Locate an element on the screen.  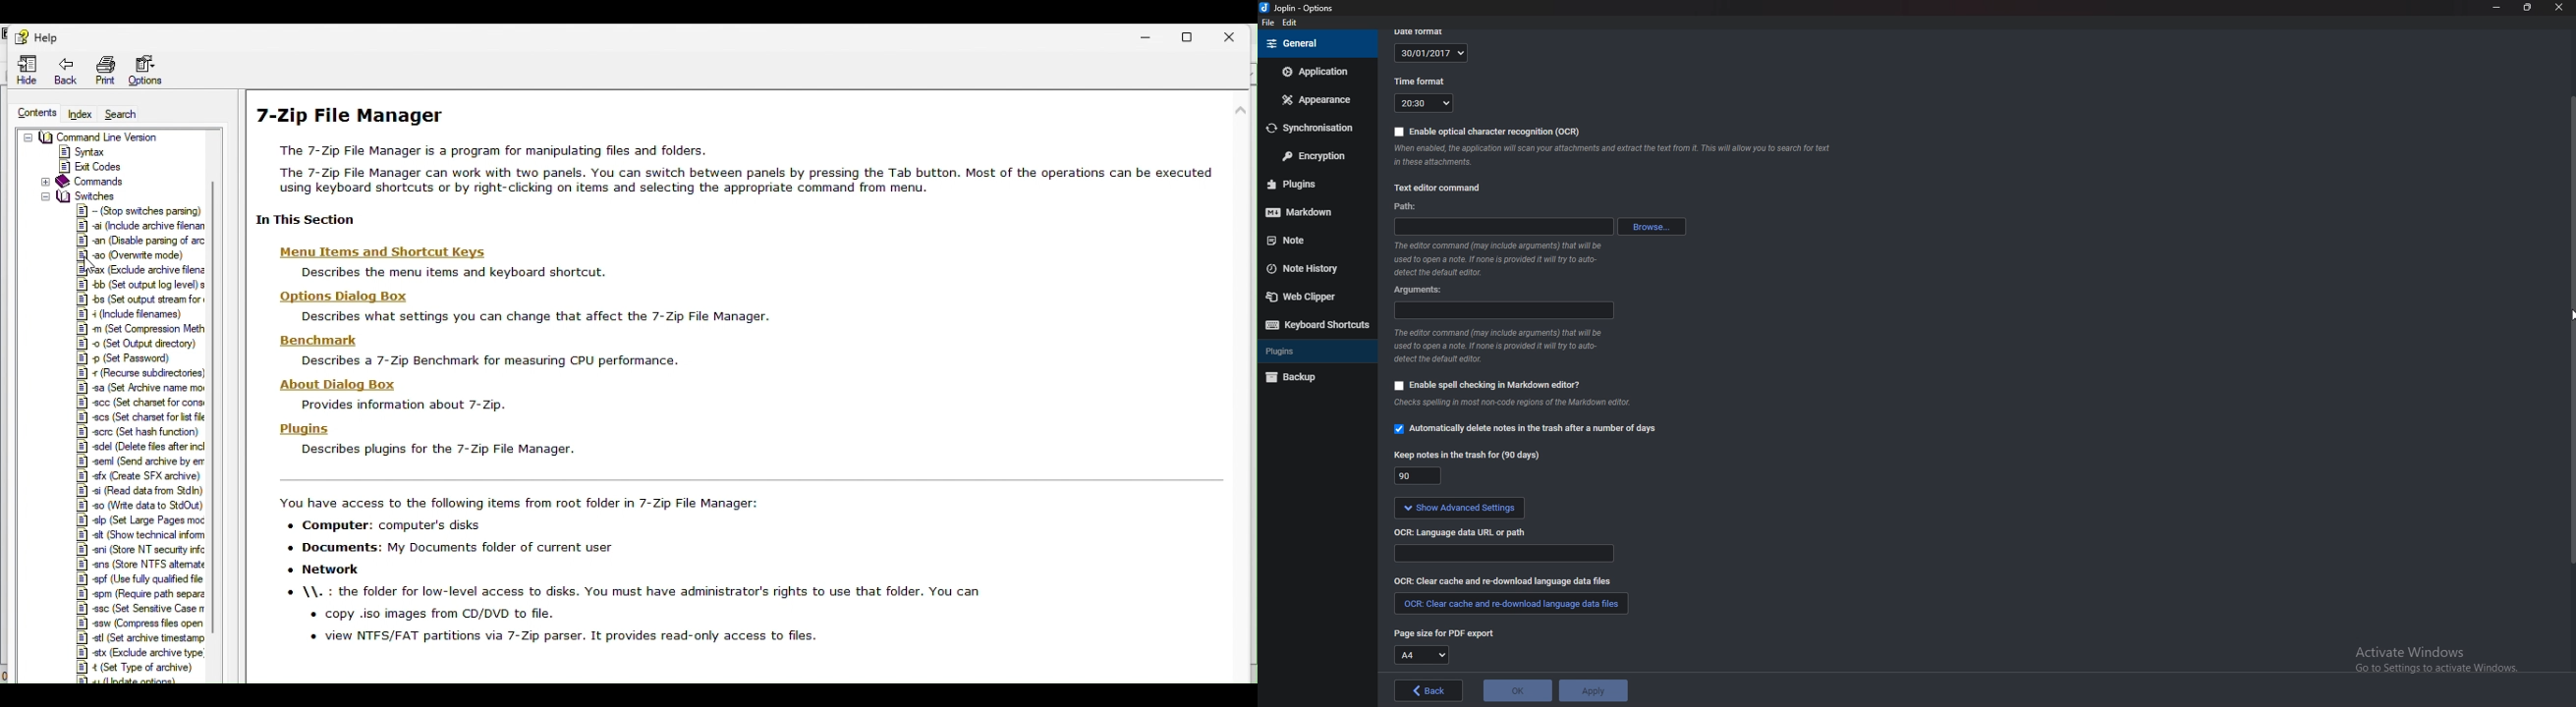
Mark down is located at coordinates (1309, 211).